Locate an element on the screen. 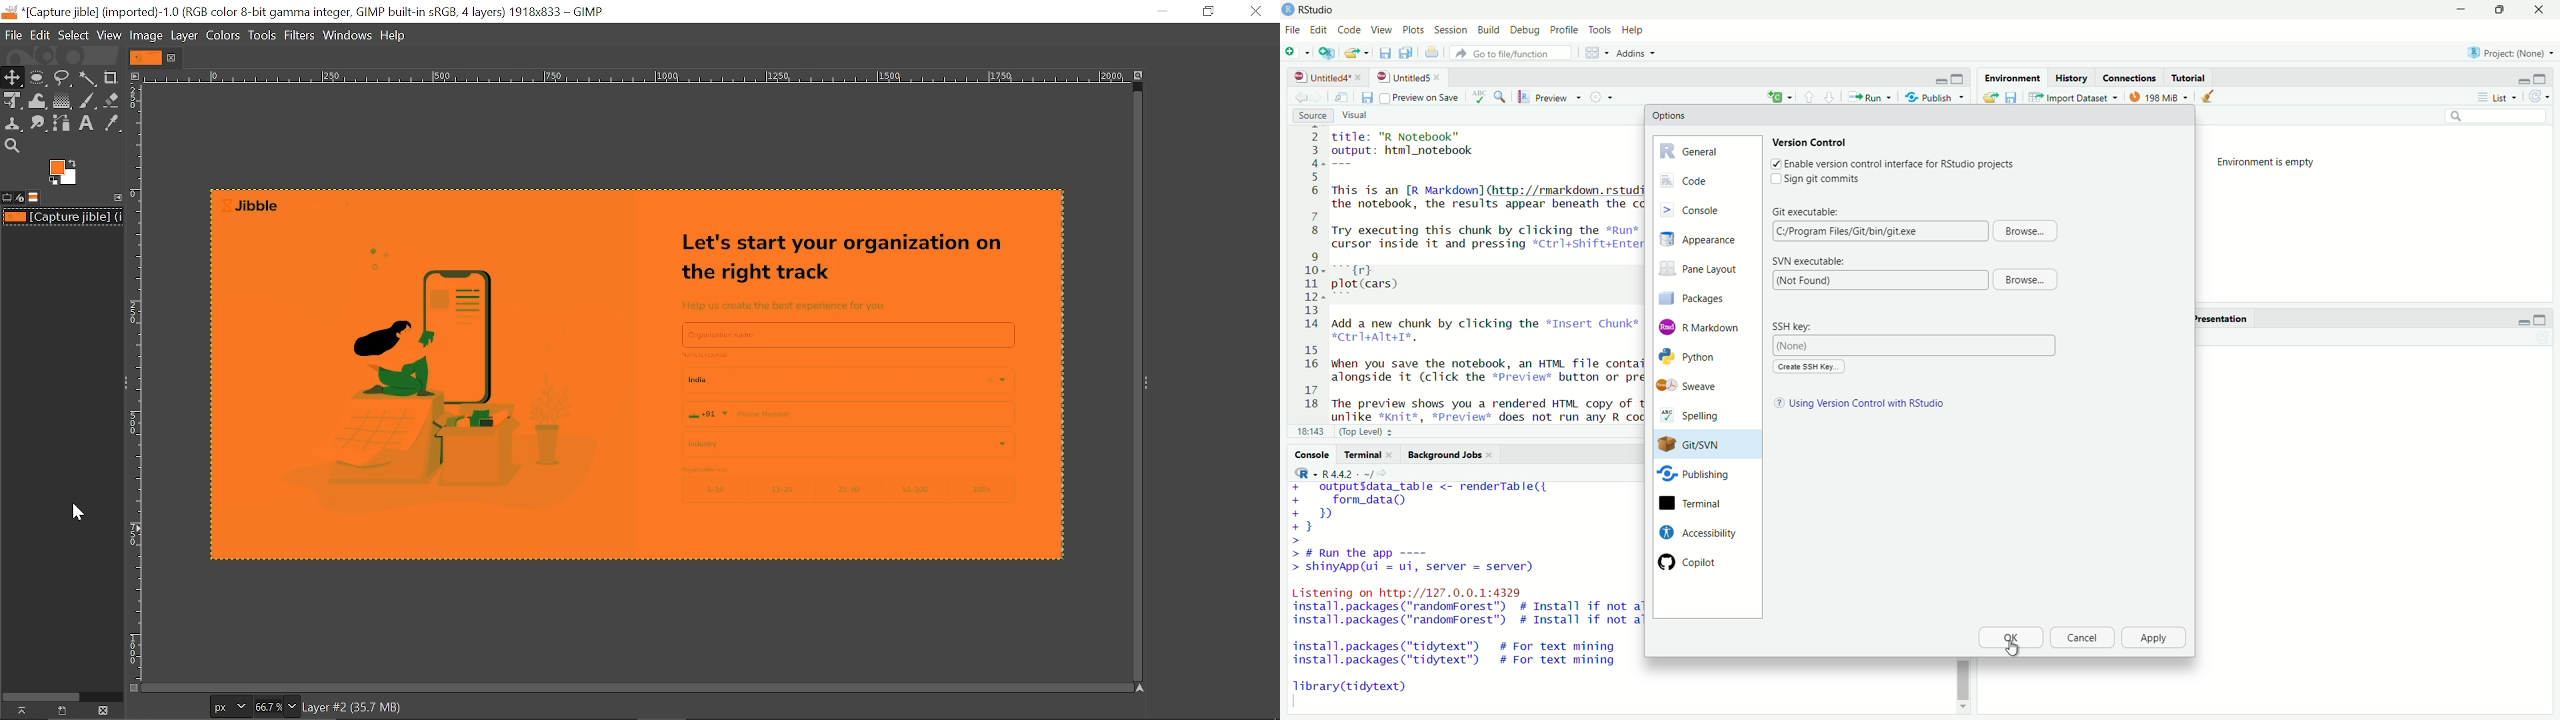 The image size is (2576, 728). Tutorial is located at coordinates (2191, 77).